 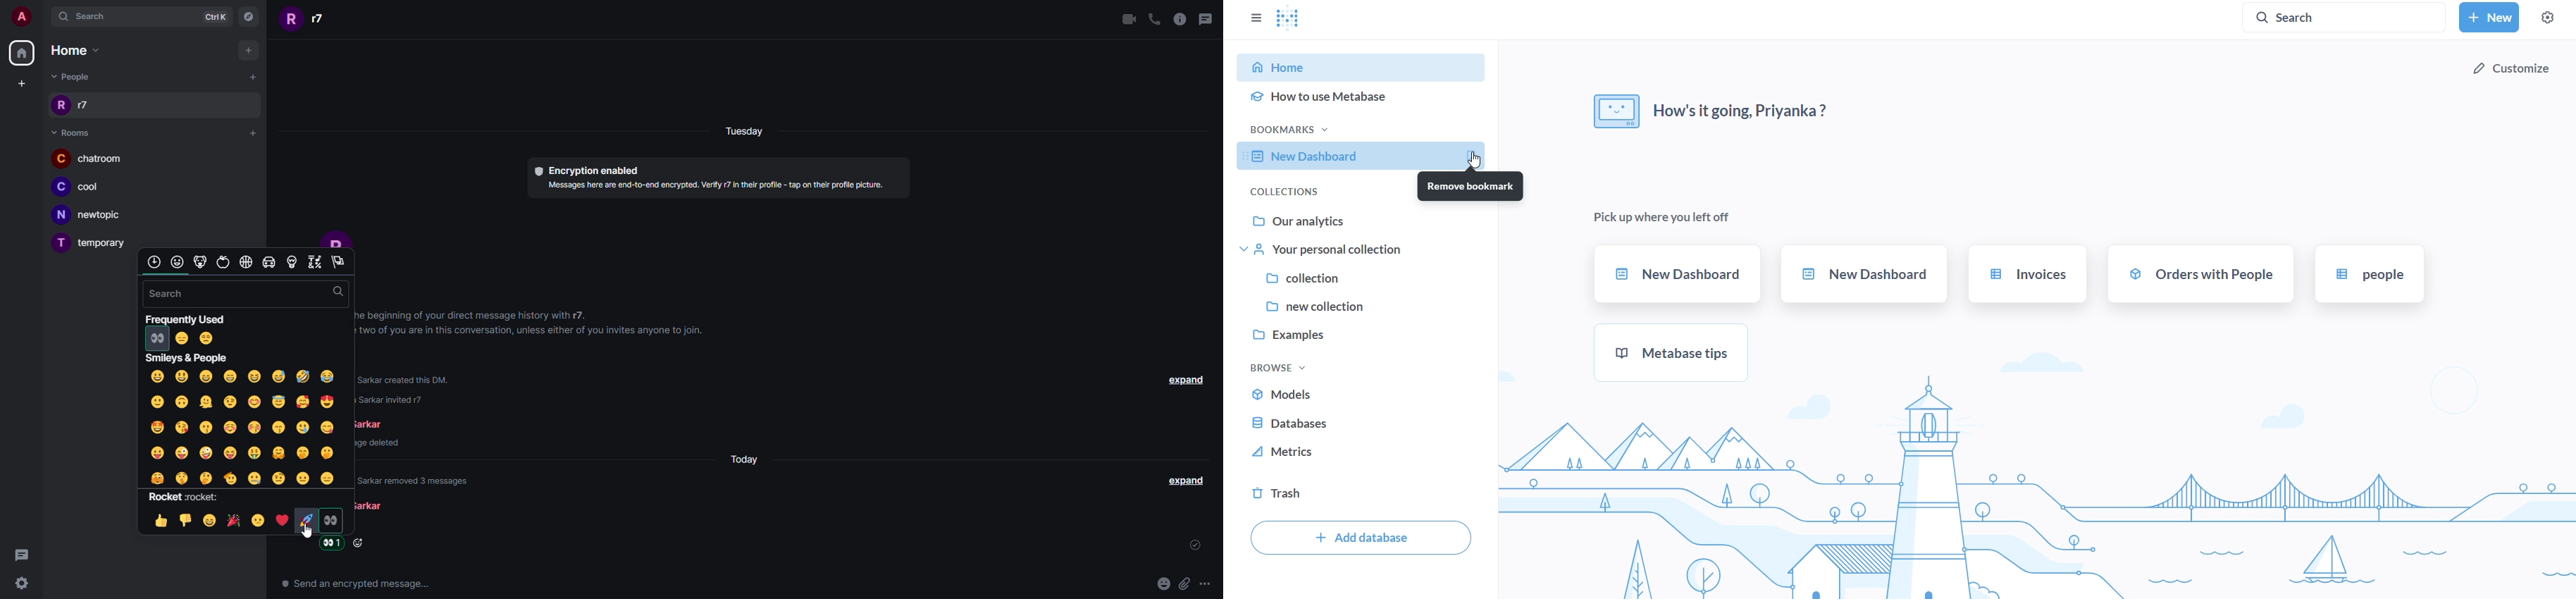 What do you see at coordinates (247, 428) in the screenshot?
I see `emojis` at bounding box center [247, 428].